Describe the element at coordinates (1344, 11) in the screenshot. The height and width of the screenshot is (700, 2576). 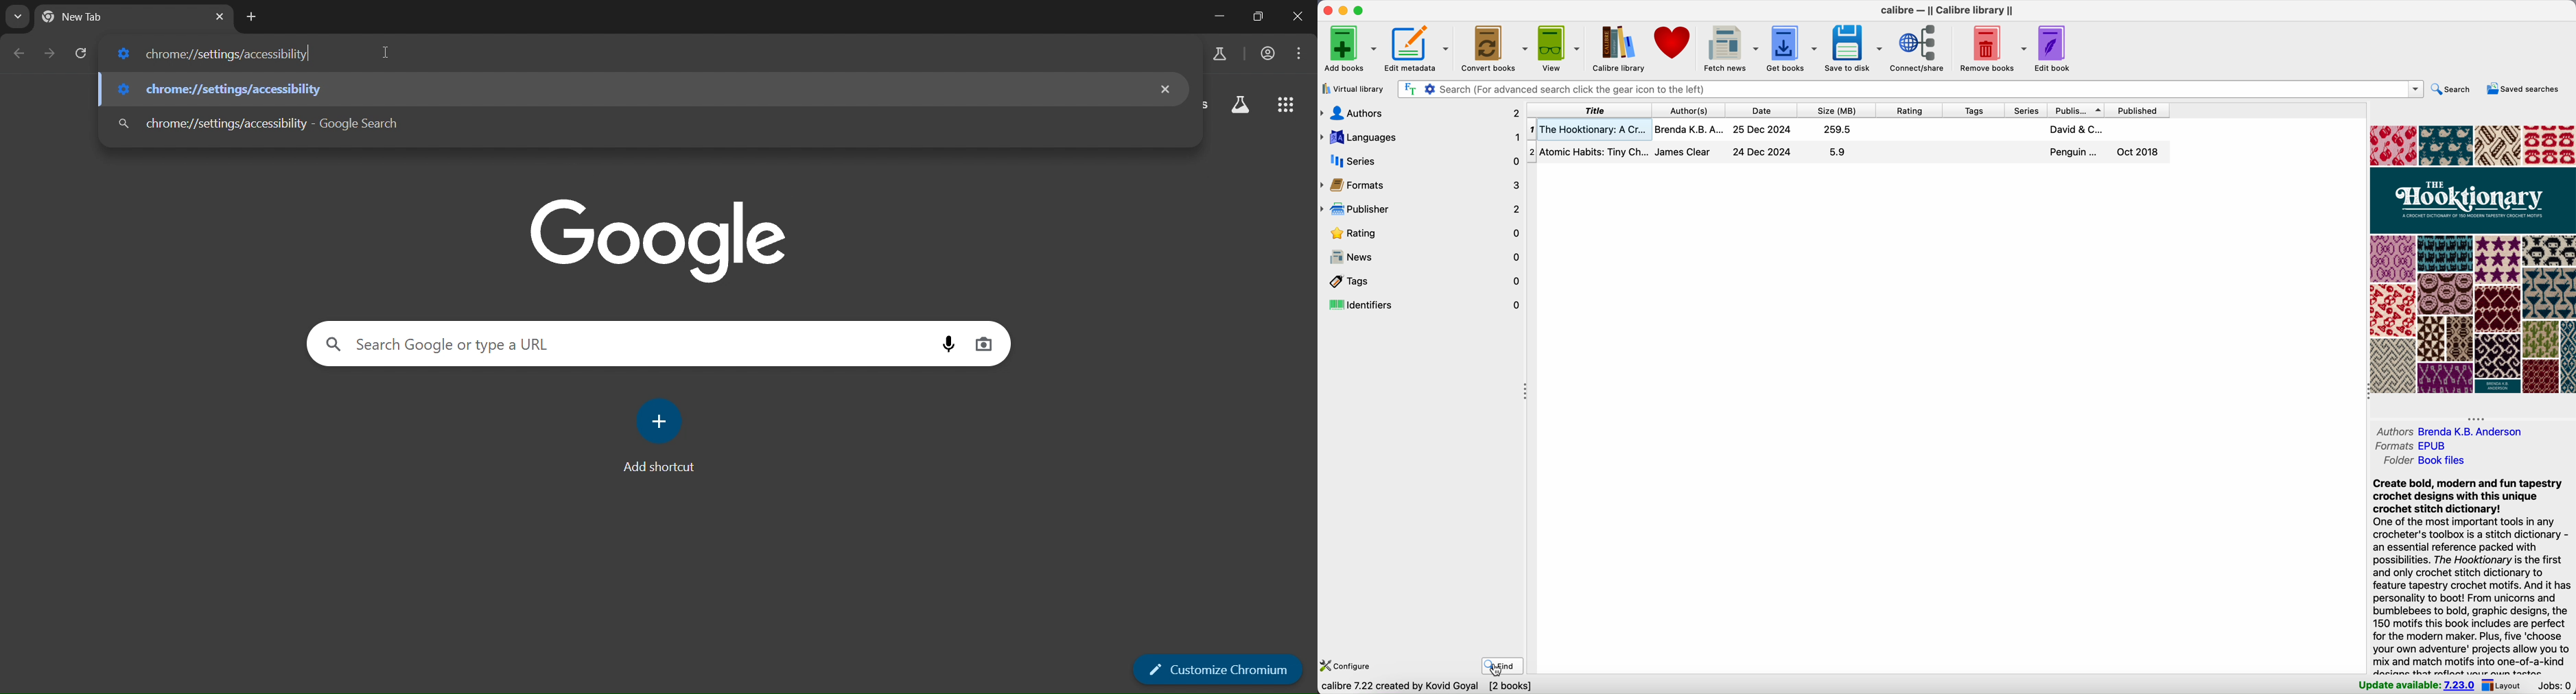
I see `minimize` at that location.